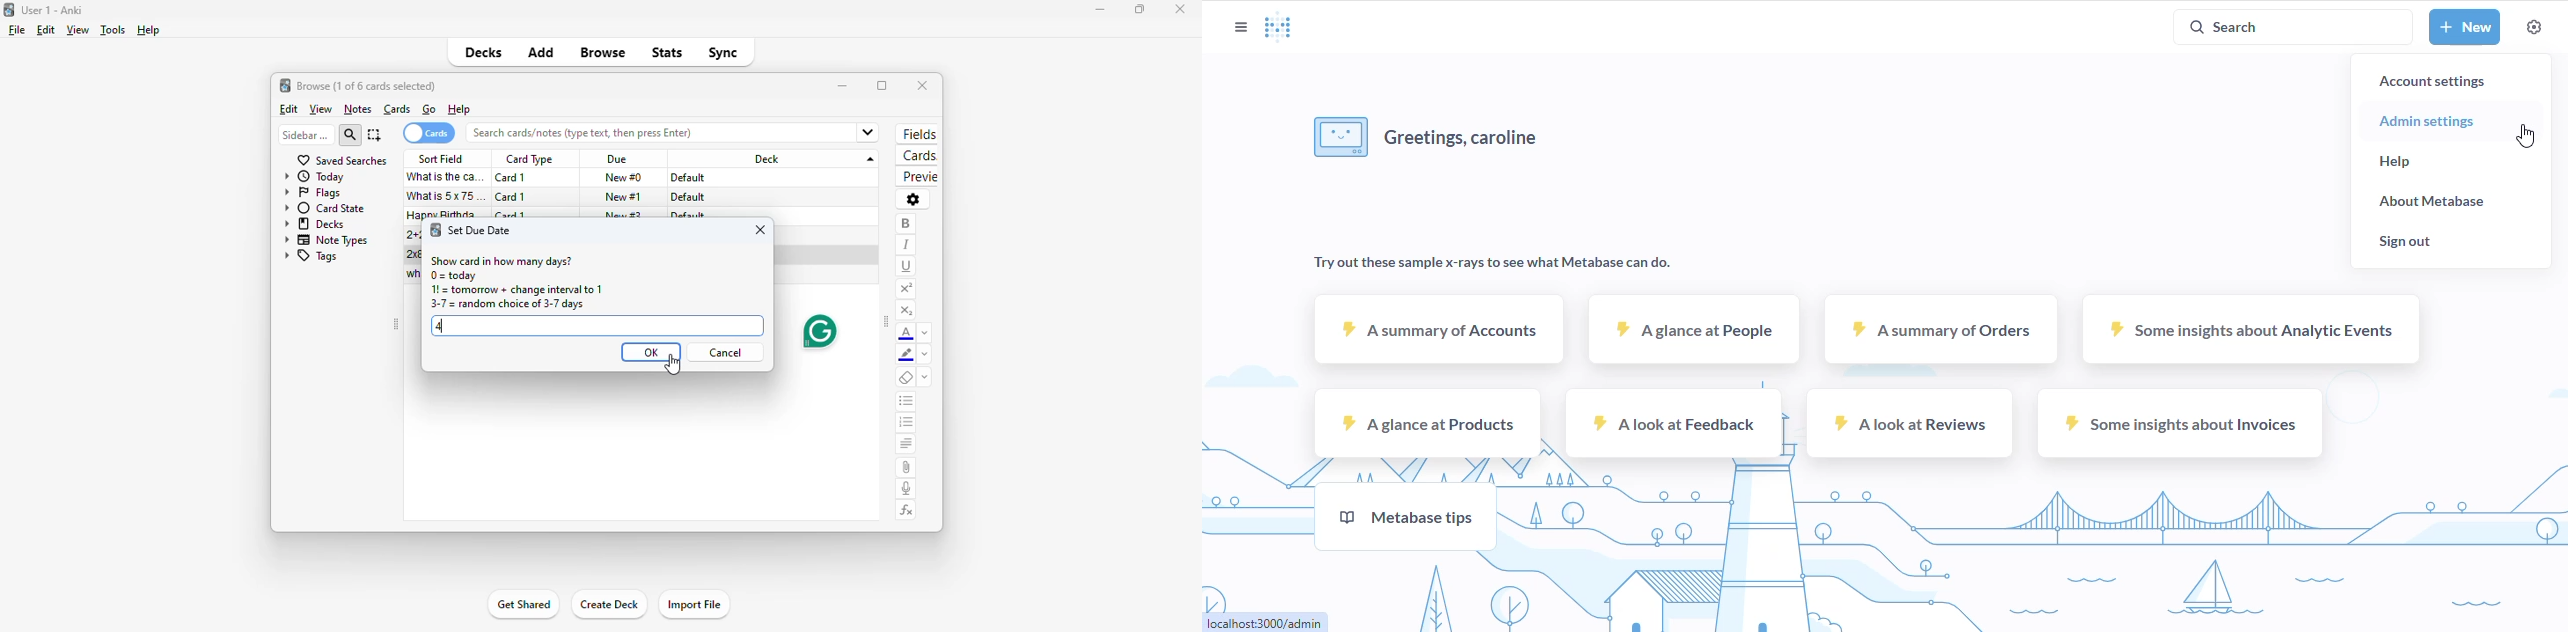 This screenshot has height=644, width=2576. Describe the element at coordinates (907, 378) in the screenshot. I see `remove formatting` at that location.